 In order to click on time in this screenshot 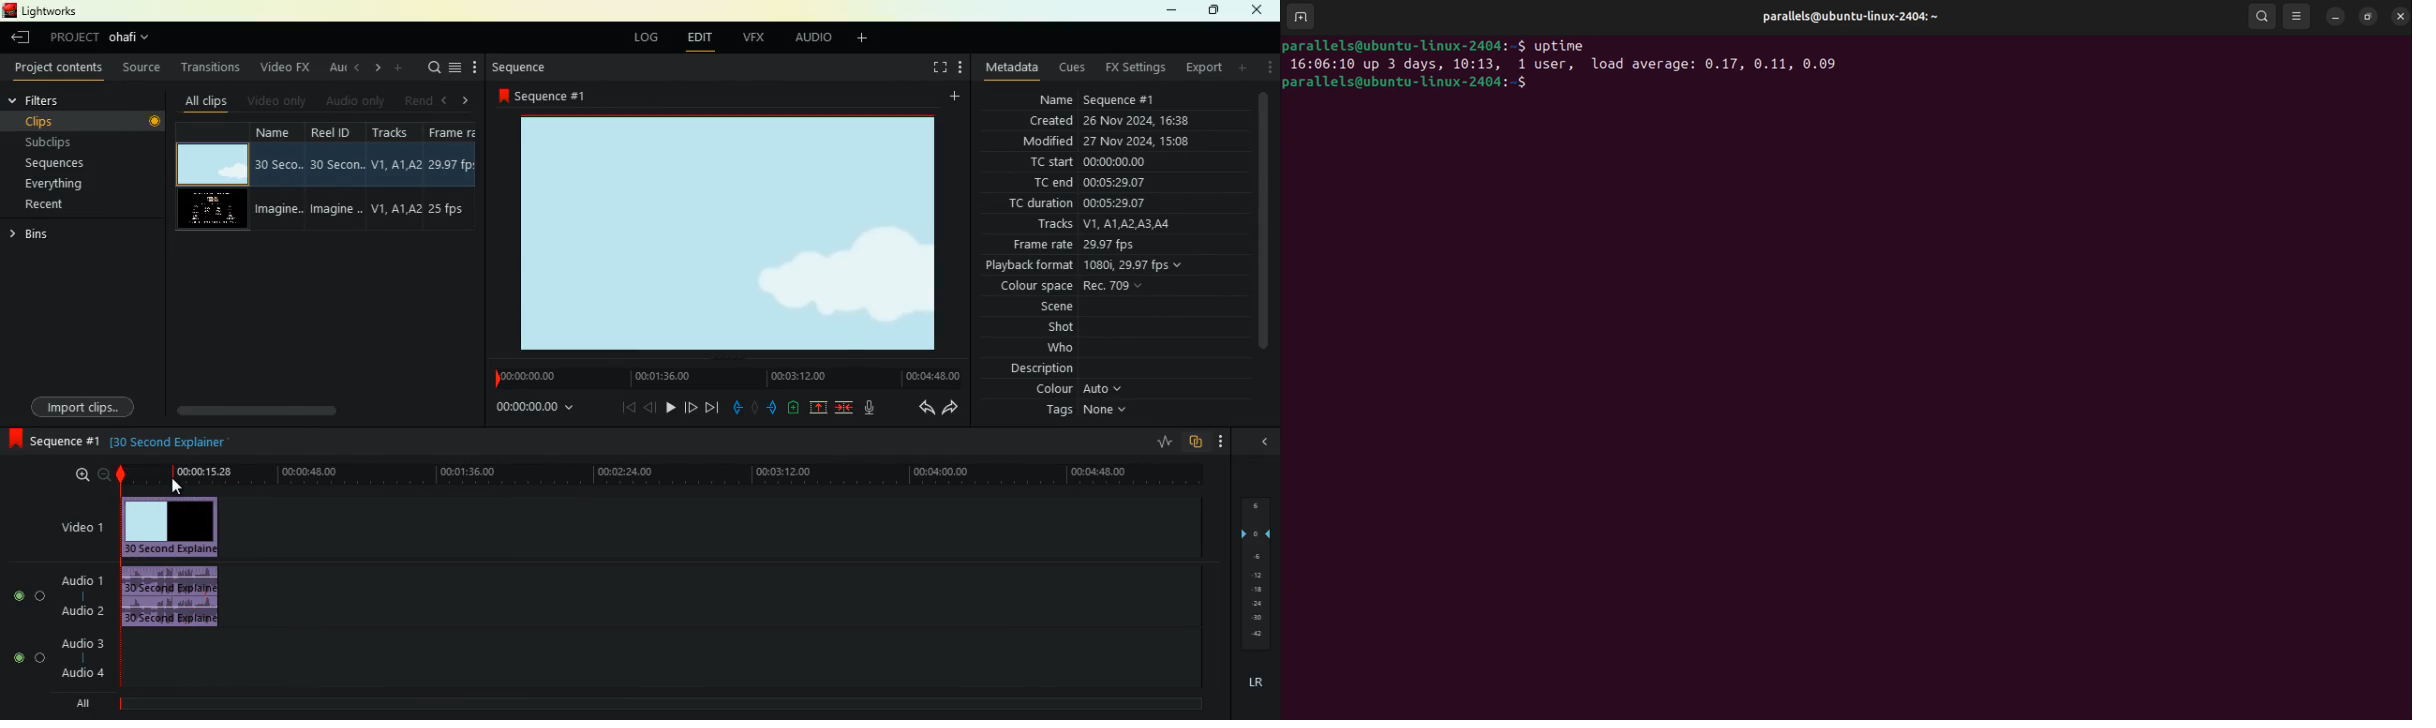, I will do `click(524, 410)`.